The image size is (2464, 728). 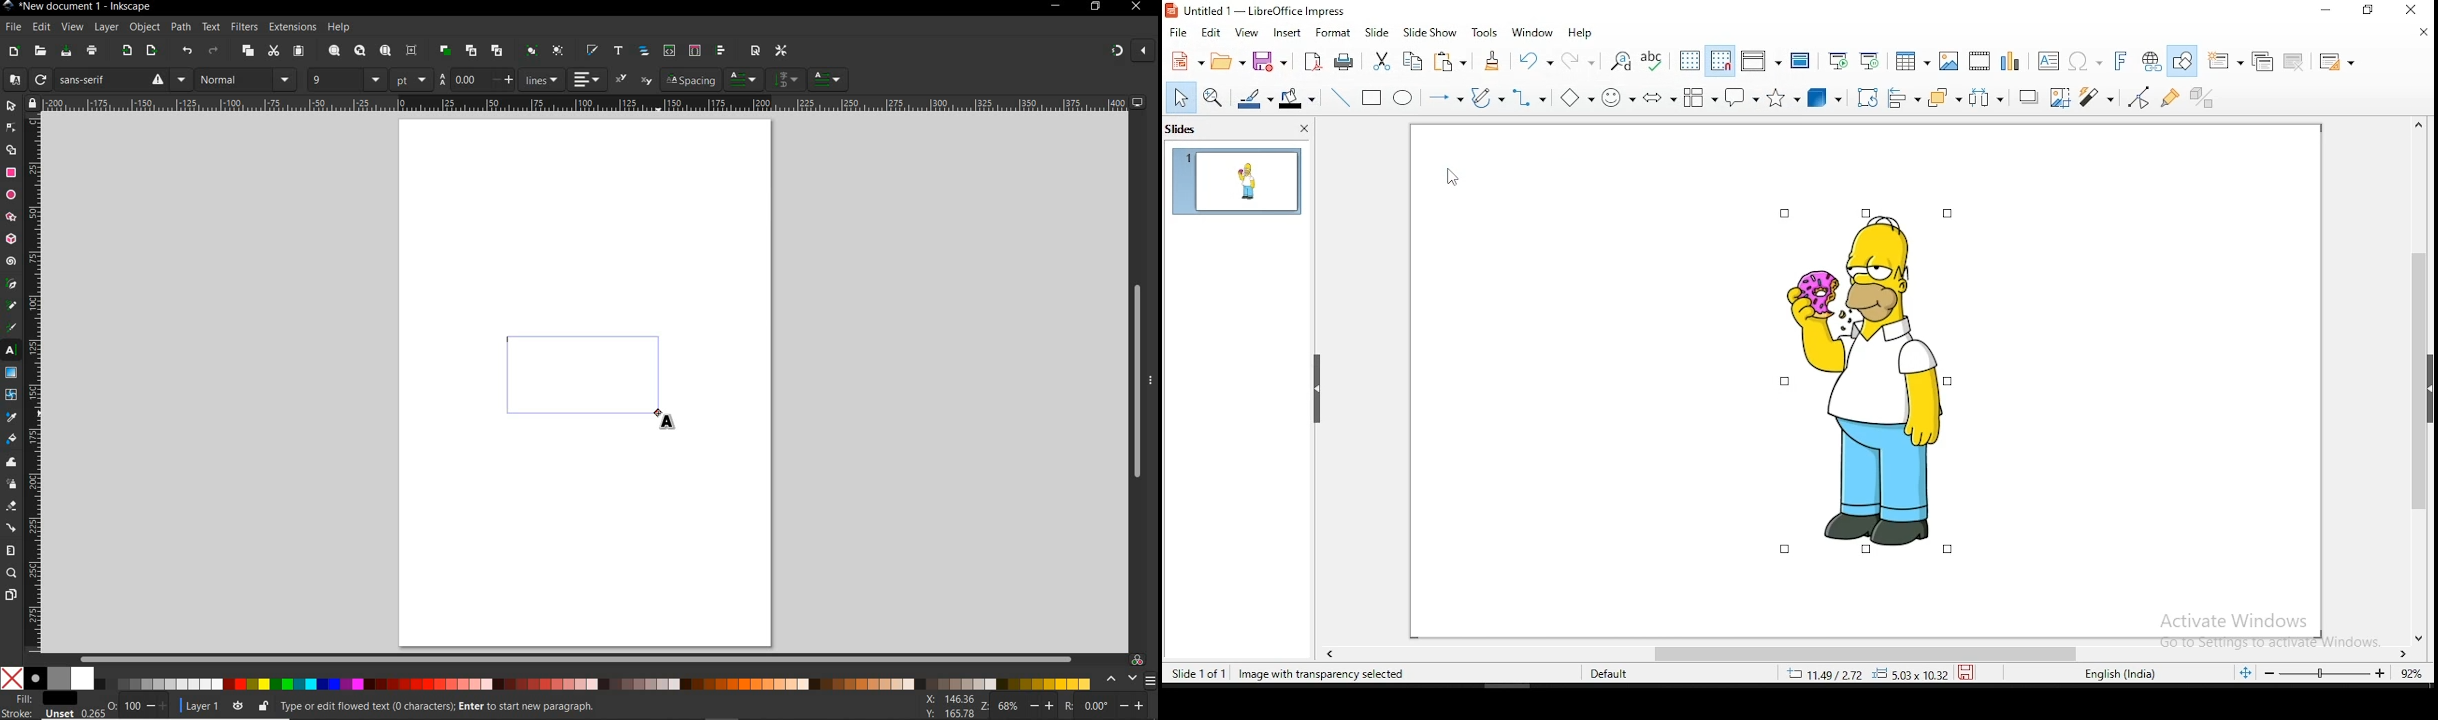 I want to click on zoom level, so click(x=2328, y=675).